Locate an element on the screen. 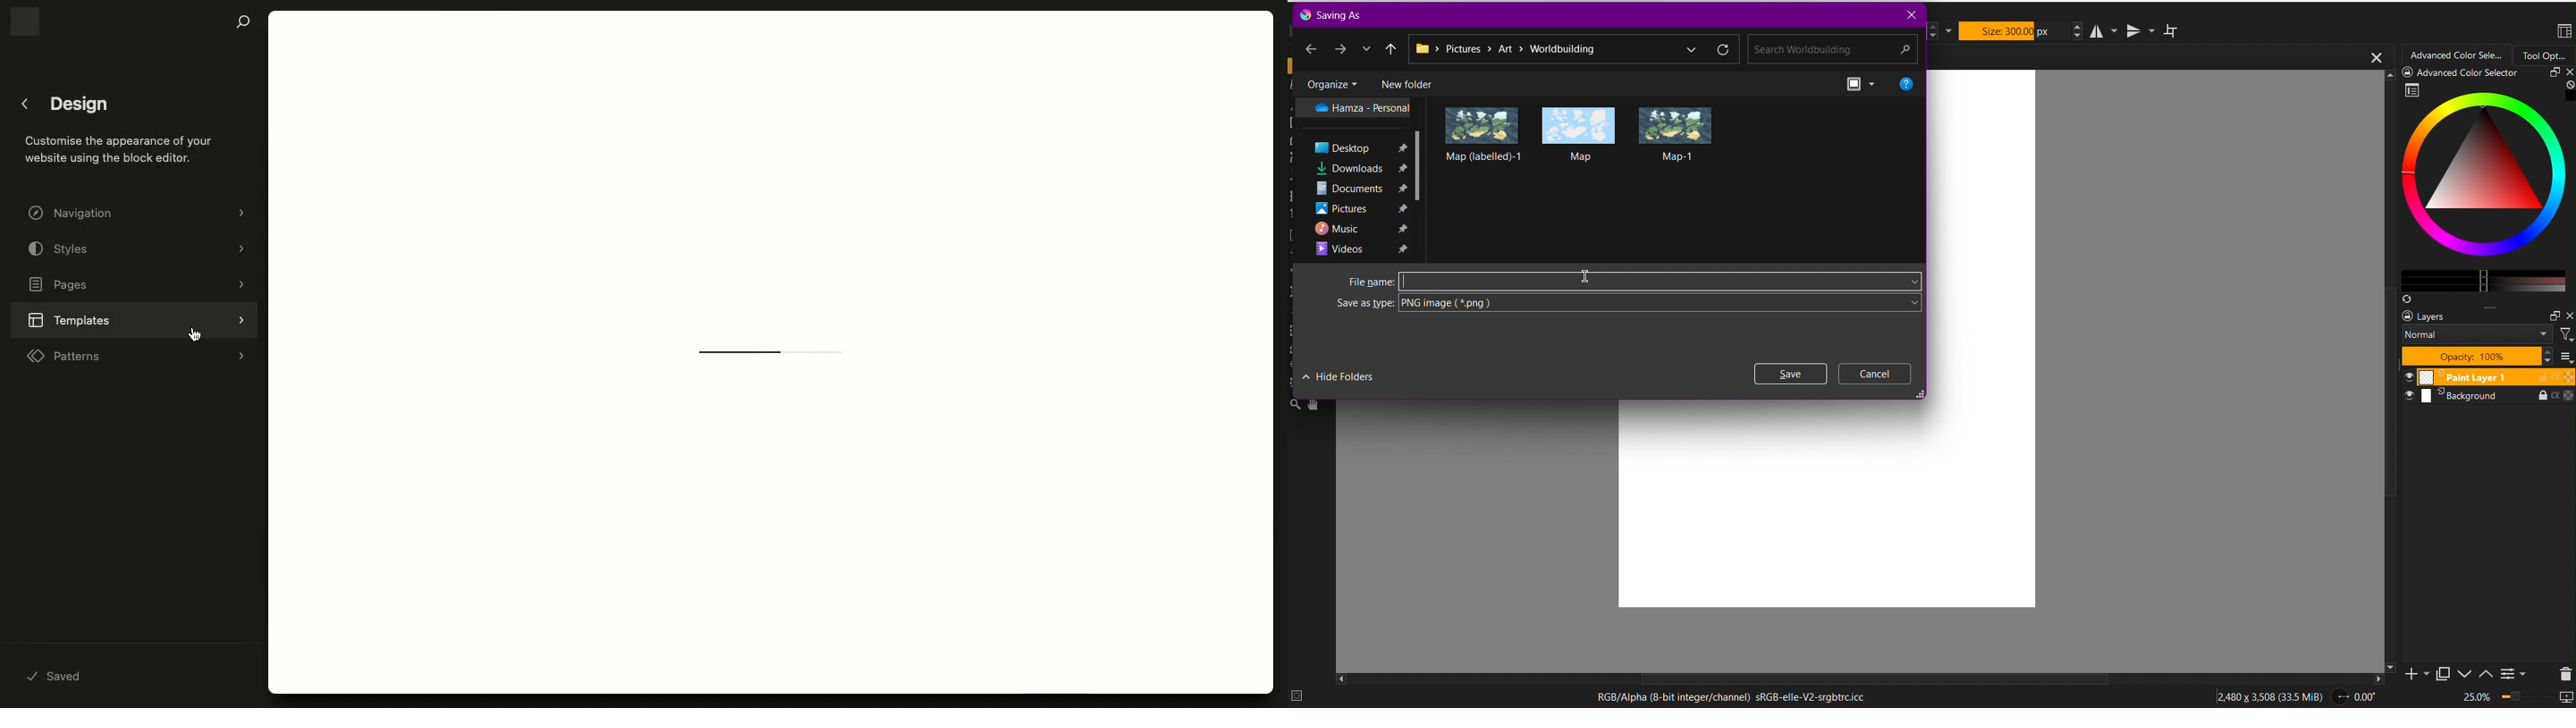  Navigation is located at coordinates (137, 214).